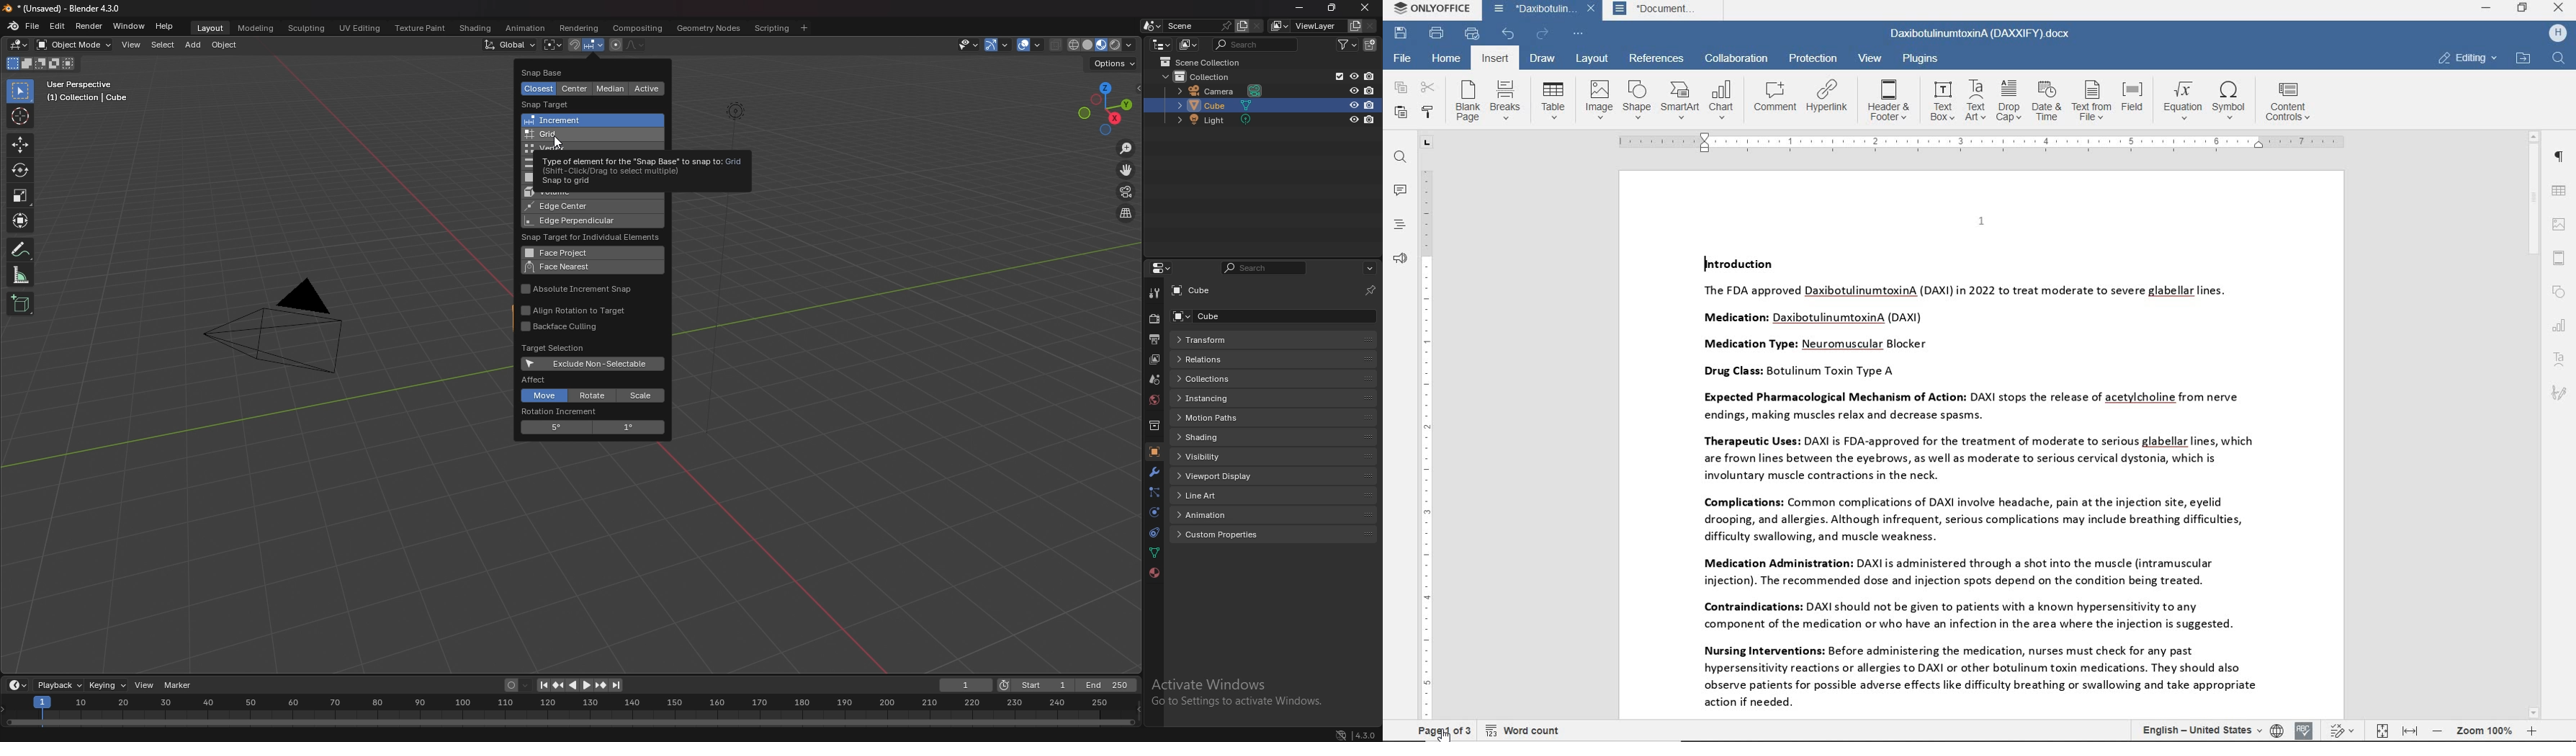 The width and height of the screenshot is (2576, 756). Describe the element at coordinates (2559, 358) in the screenshot. I see `textart` at that location.